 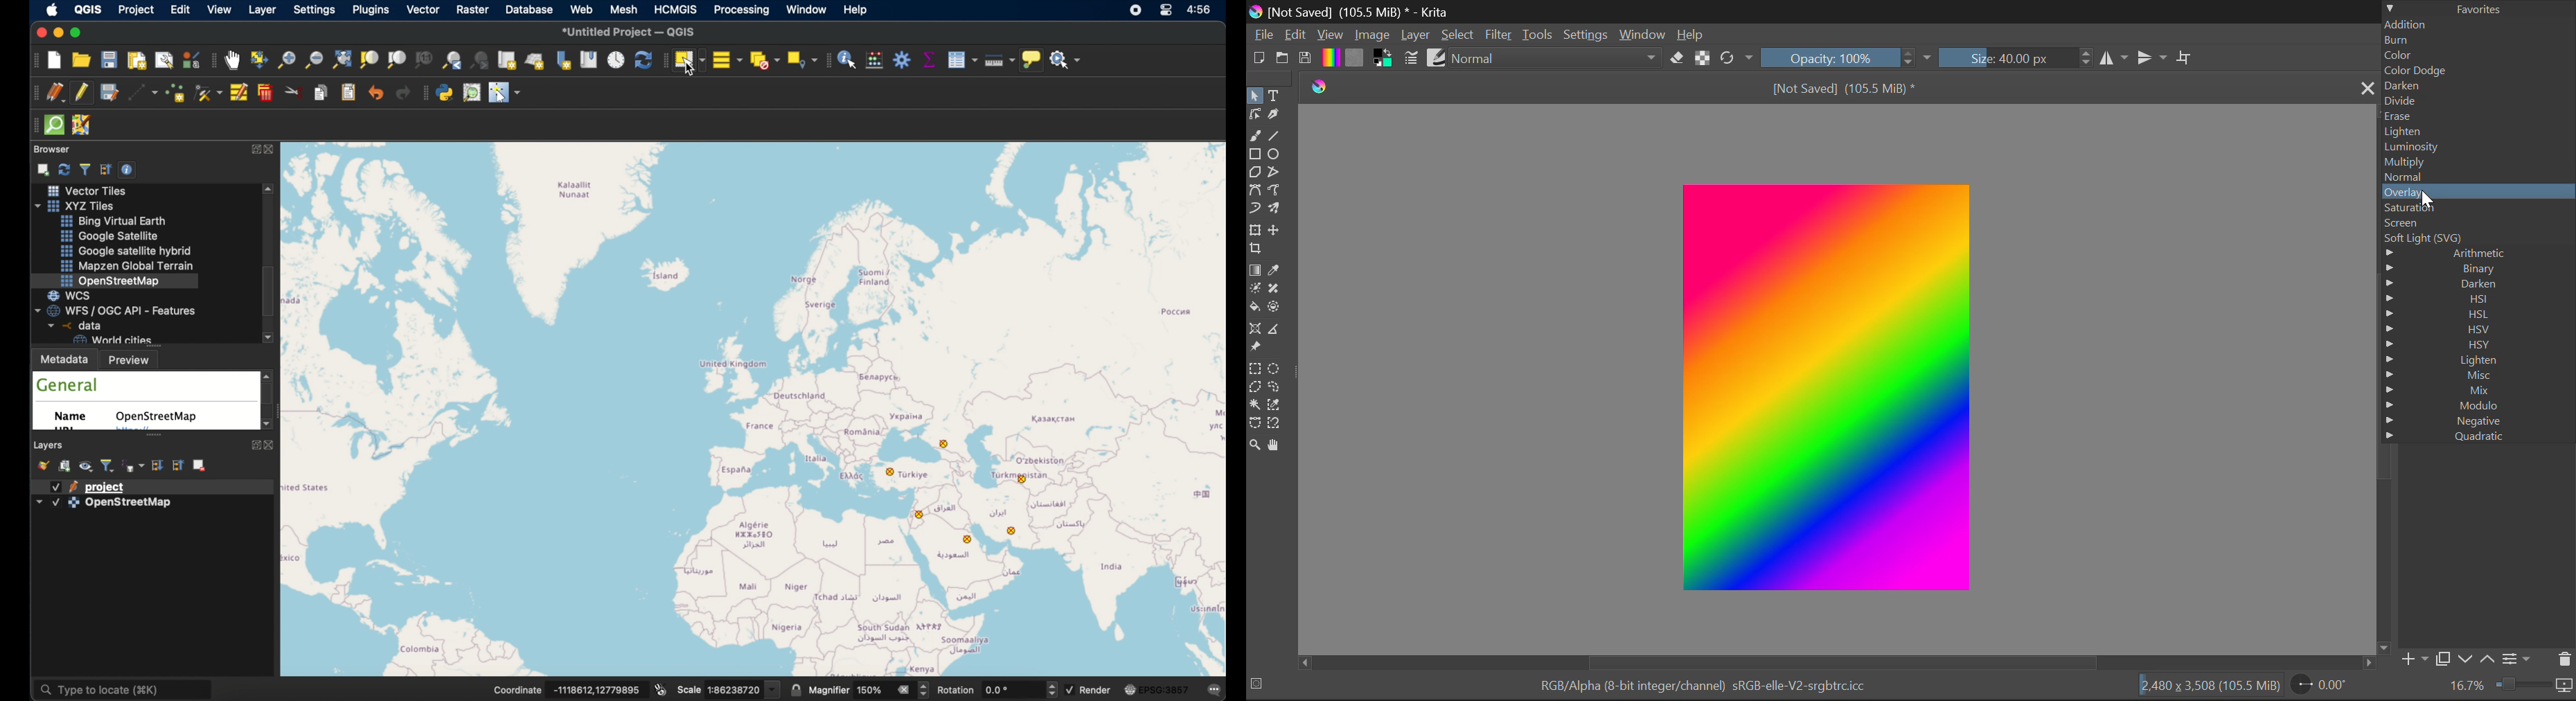 What do you see at coordinates (596, 689) in the screenshot?
I see `coordinate` at bounding box center [596, 689].